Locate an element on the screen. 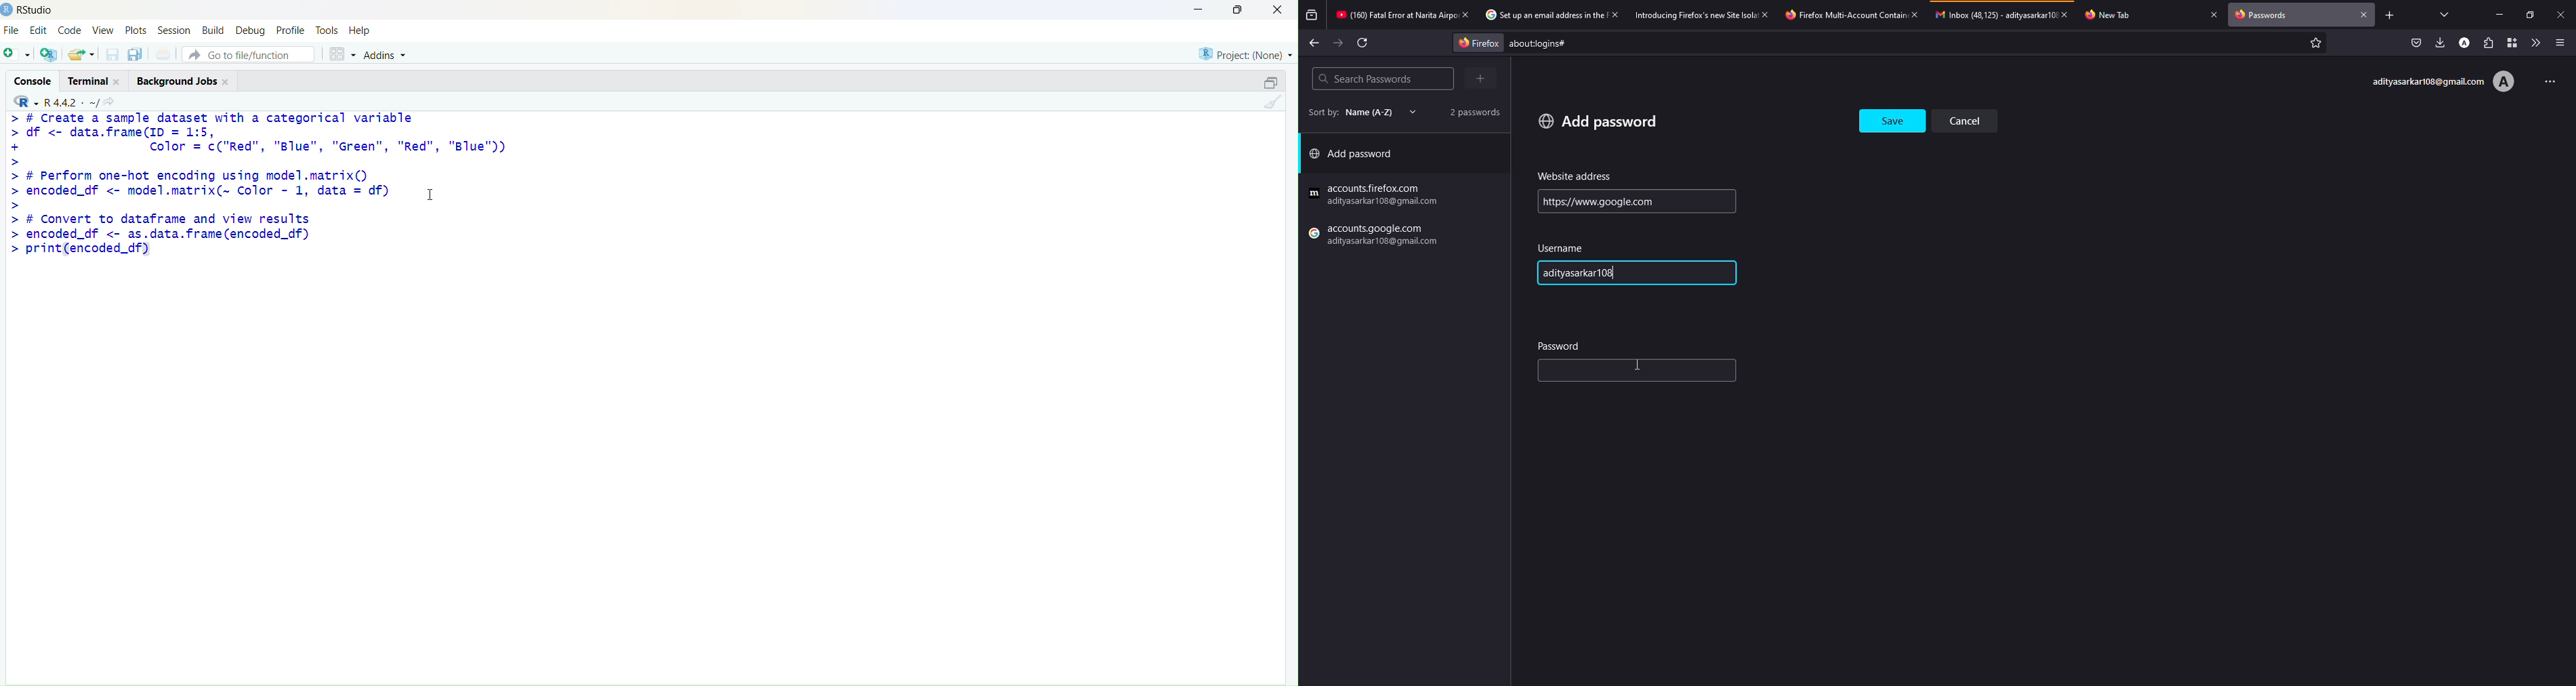  close is located at coordinates (2365, 13).